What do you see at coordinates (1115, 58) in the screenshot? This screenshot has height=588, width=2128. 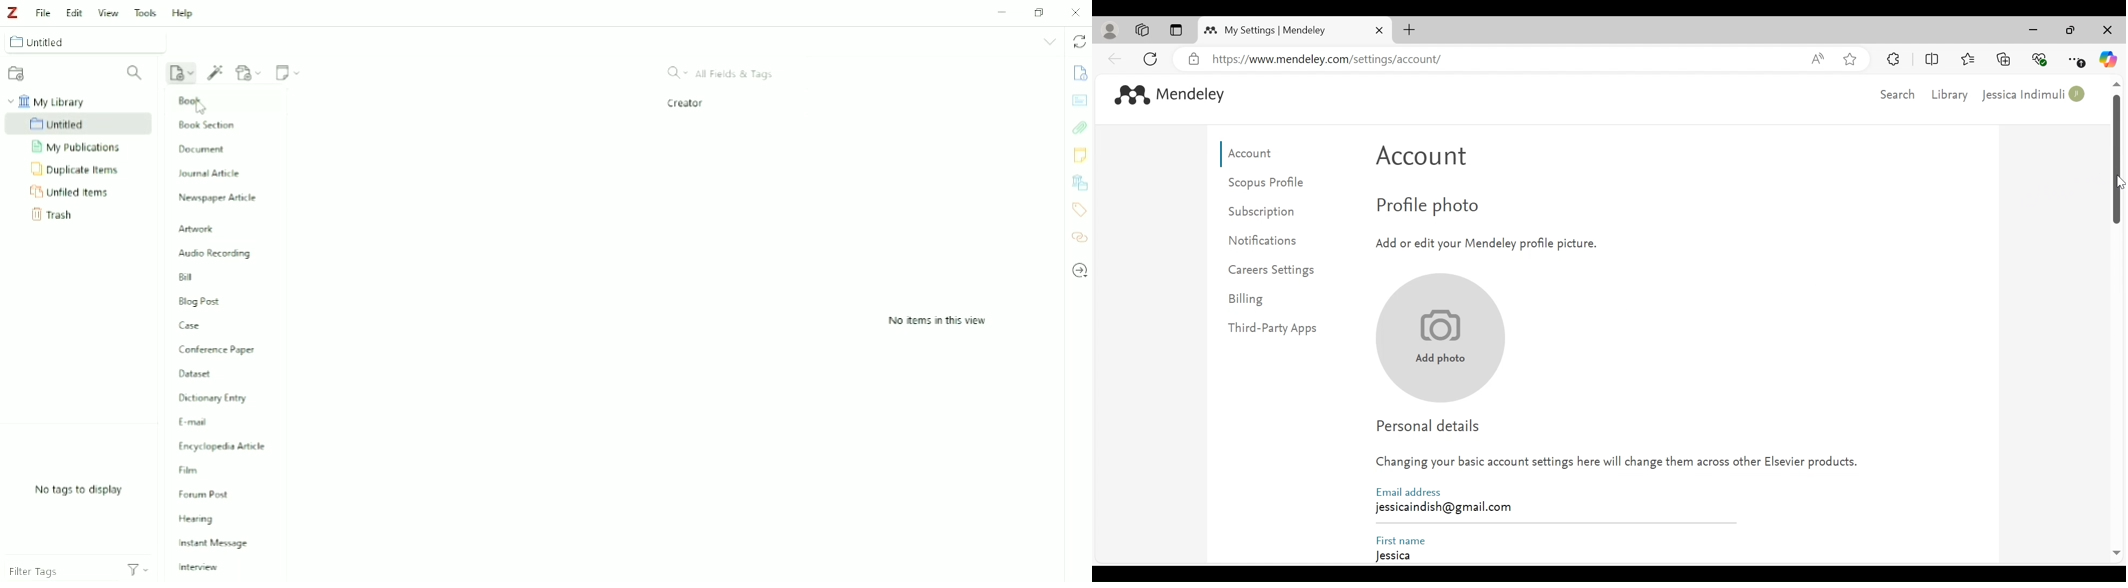 I see ` back` at bounding box center [1115, 58].